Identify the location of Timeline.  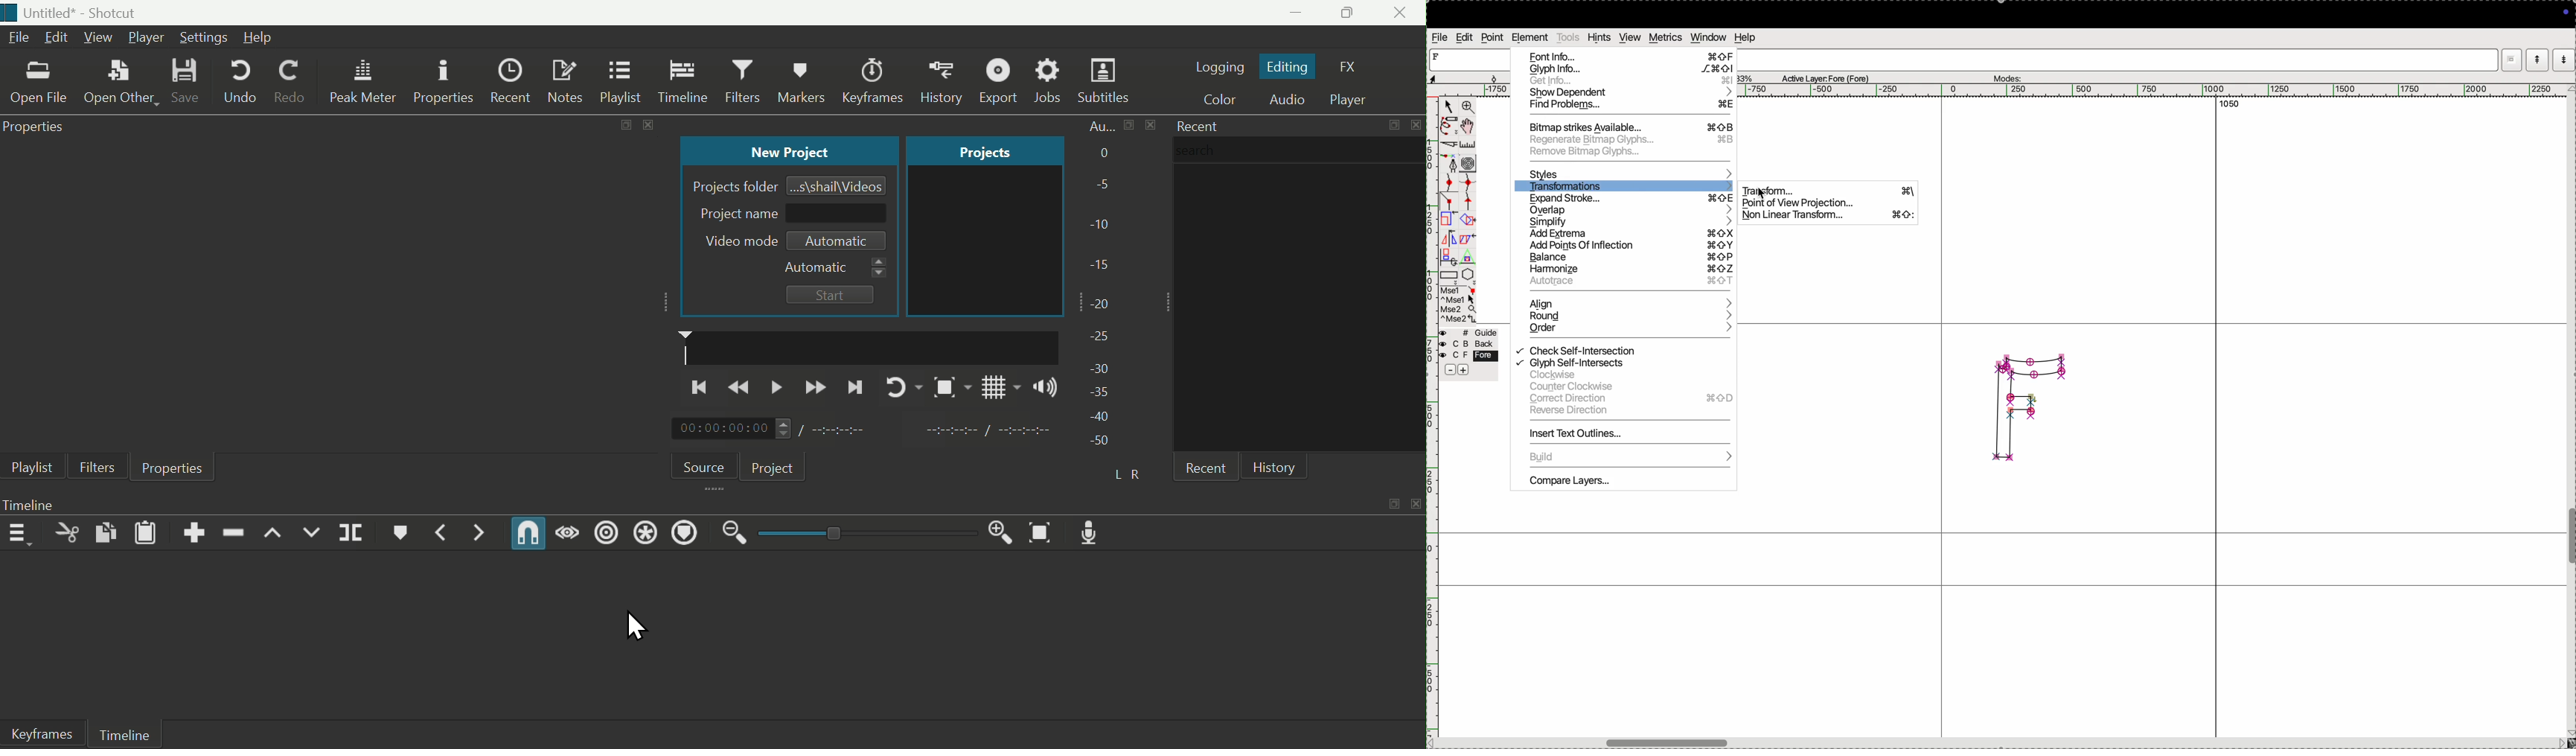
(683, 80).